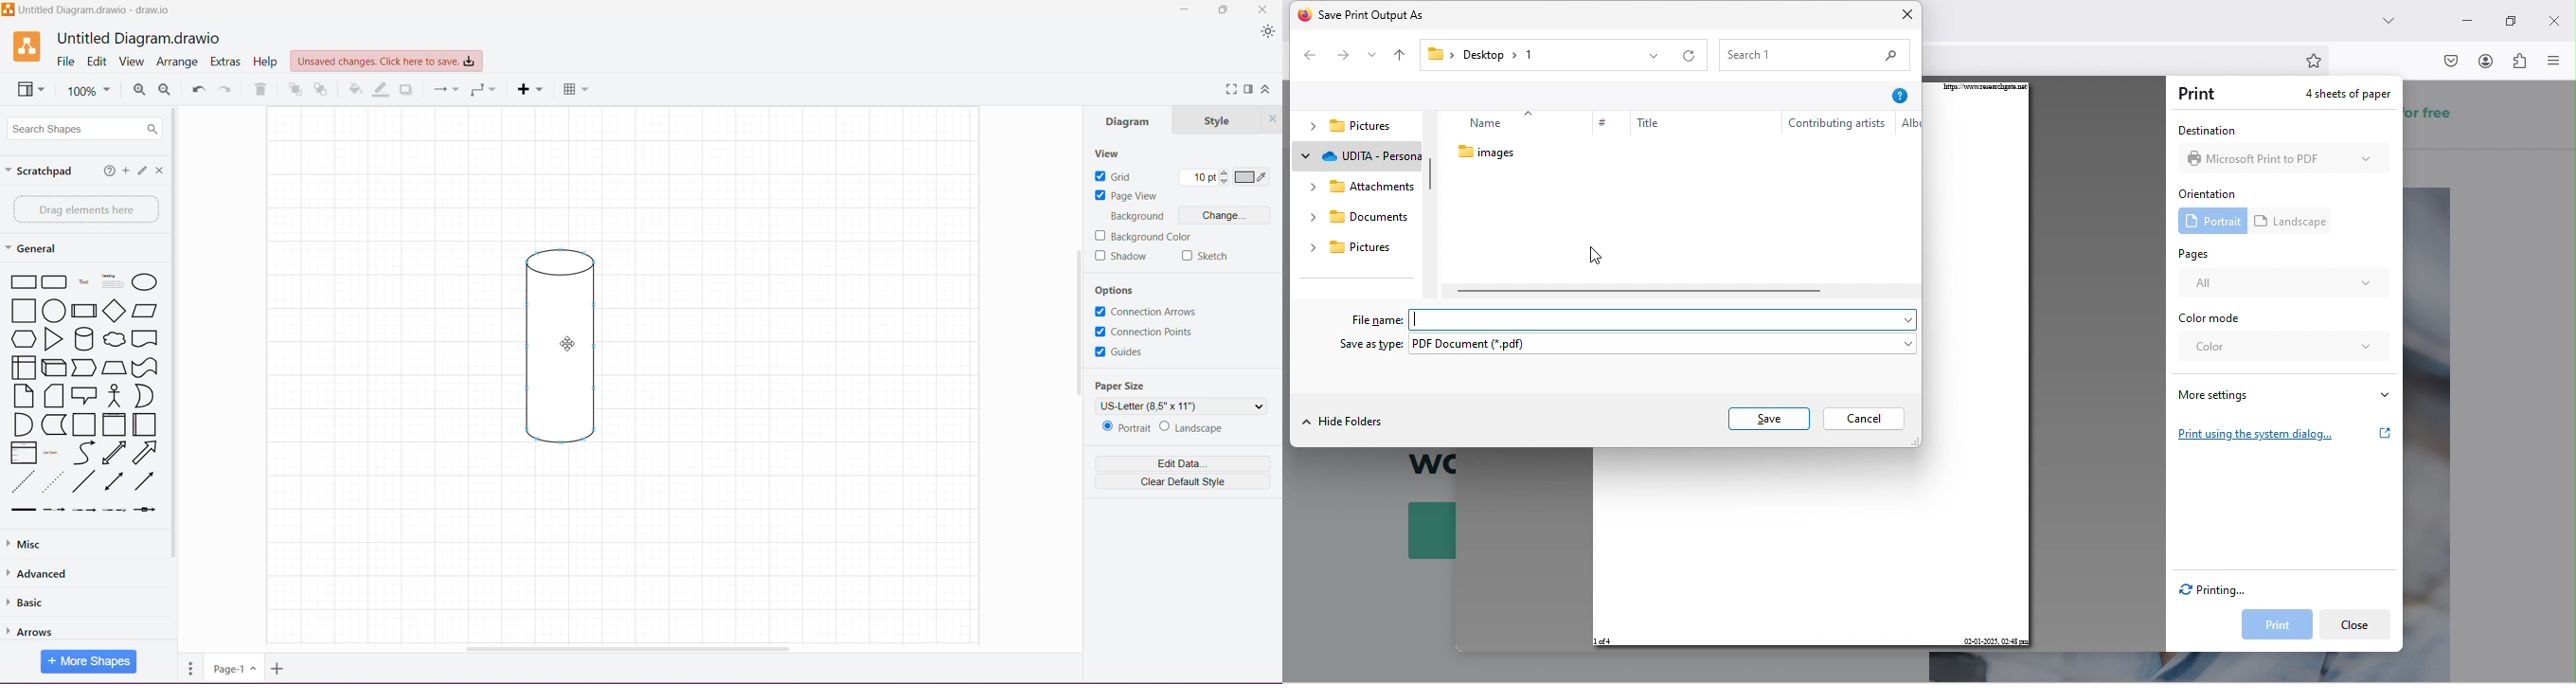 The height and width of the screenshot is (700, 2576). What do you see at coordinates (2275, 623) in the screenshot?
I see `print` at bounding box center [2275, 623].